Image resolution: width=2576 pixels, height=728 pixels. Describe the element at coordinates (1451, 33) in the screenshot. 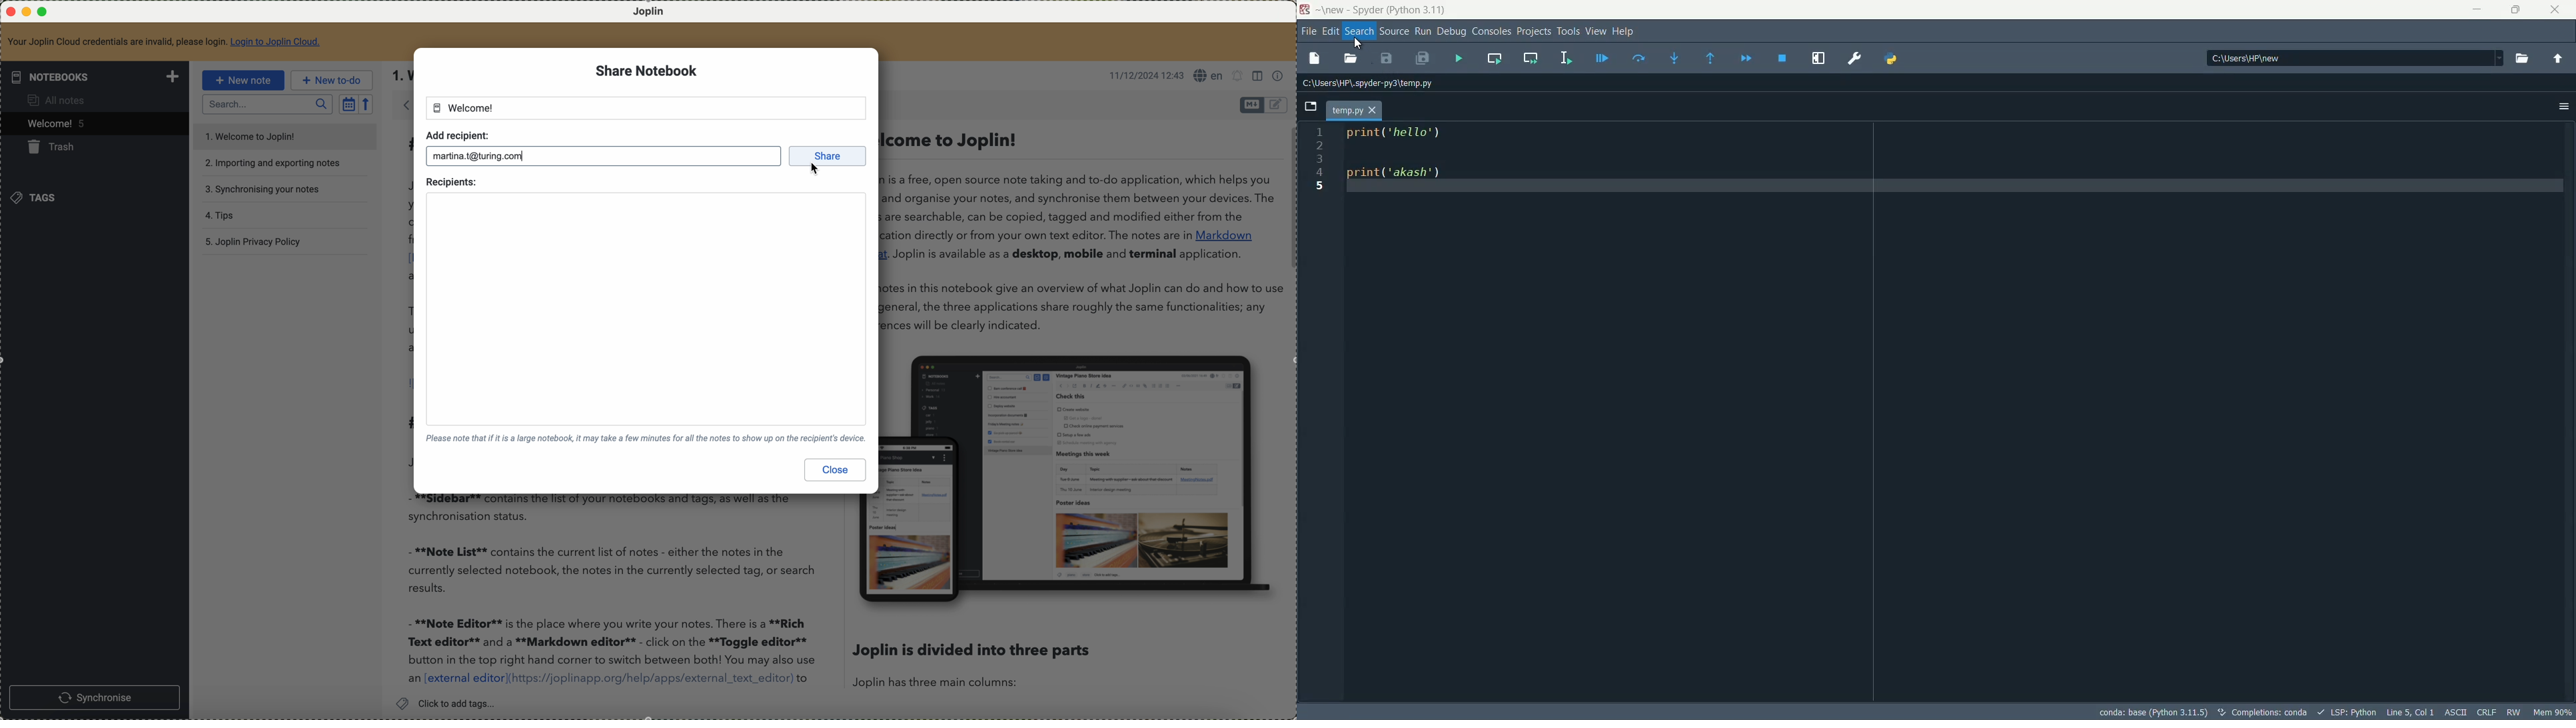

I see `debug menu` at that location.